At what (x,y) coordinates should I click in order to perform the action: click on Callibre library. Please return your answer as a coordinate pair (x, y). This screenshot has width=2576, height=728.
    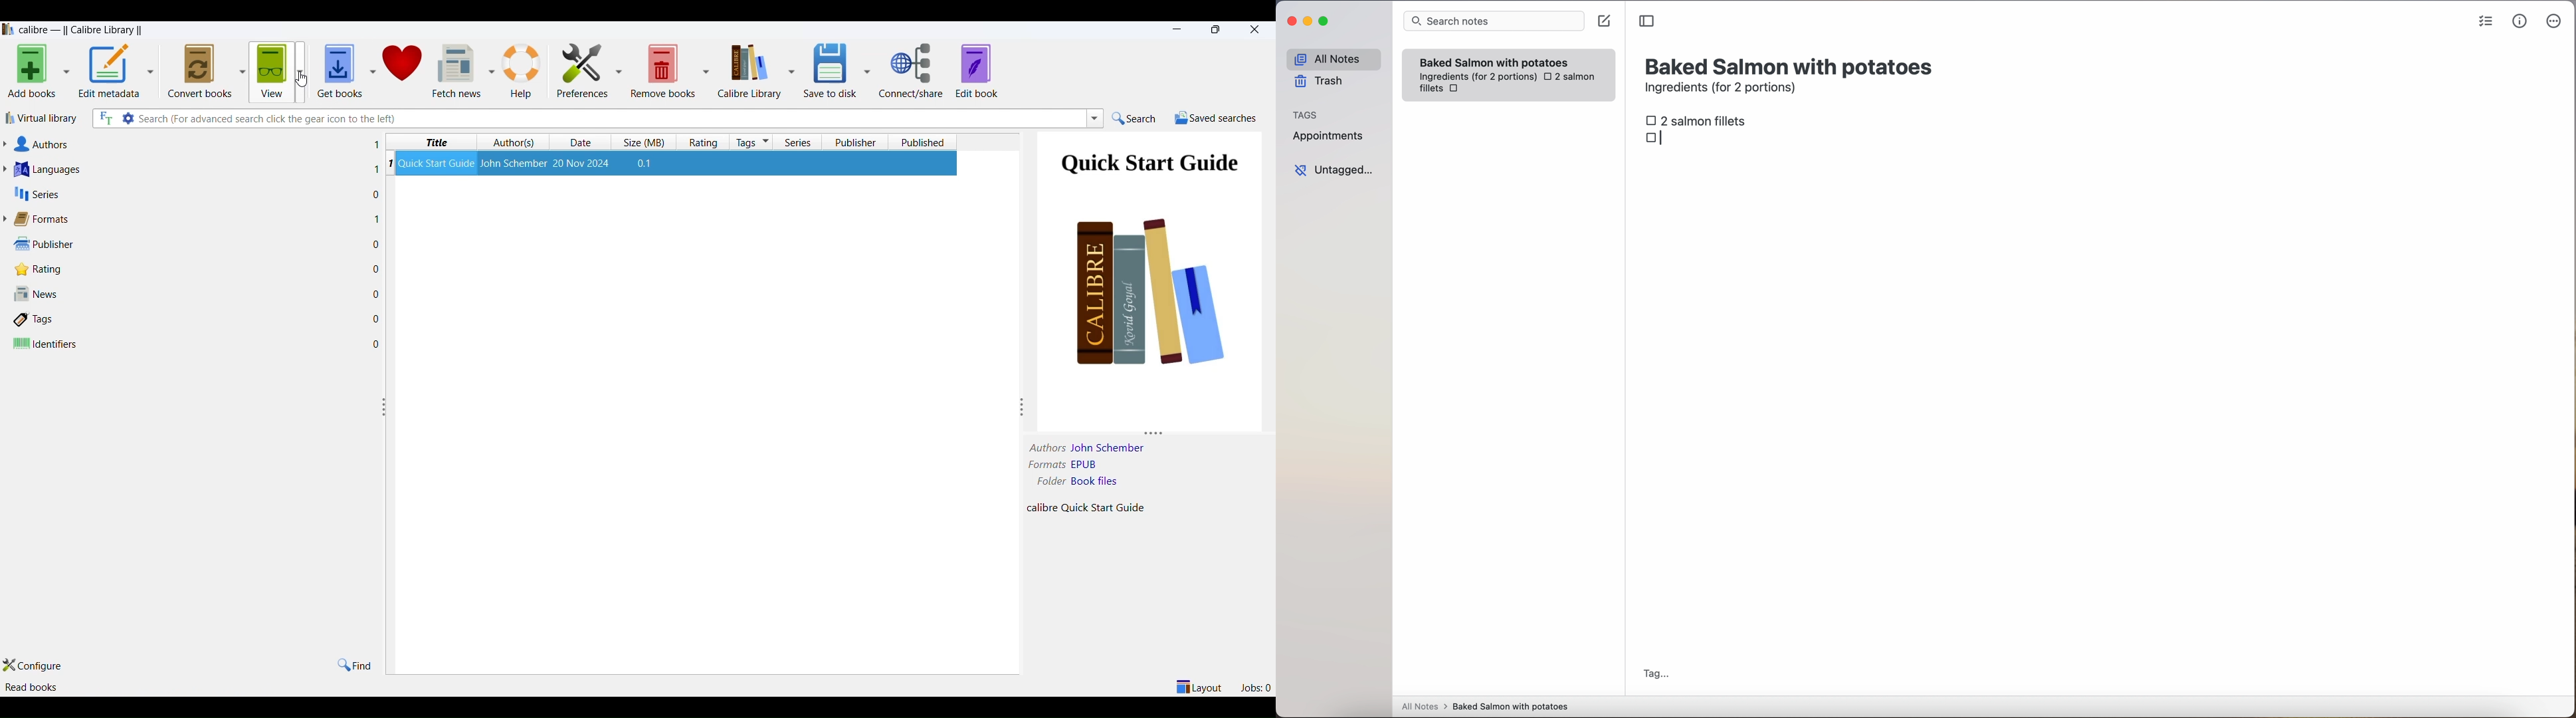
    Looking at the image, I should click on (79, 31).